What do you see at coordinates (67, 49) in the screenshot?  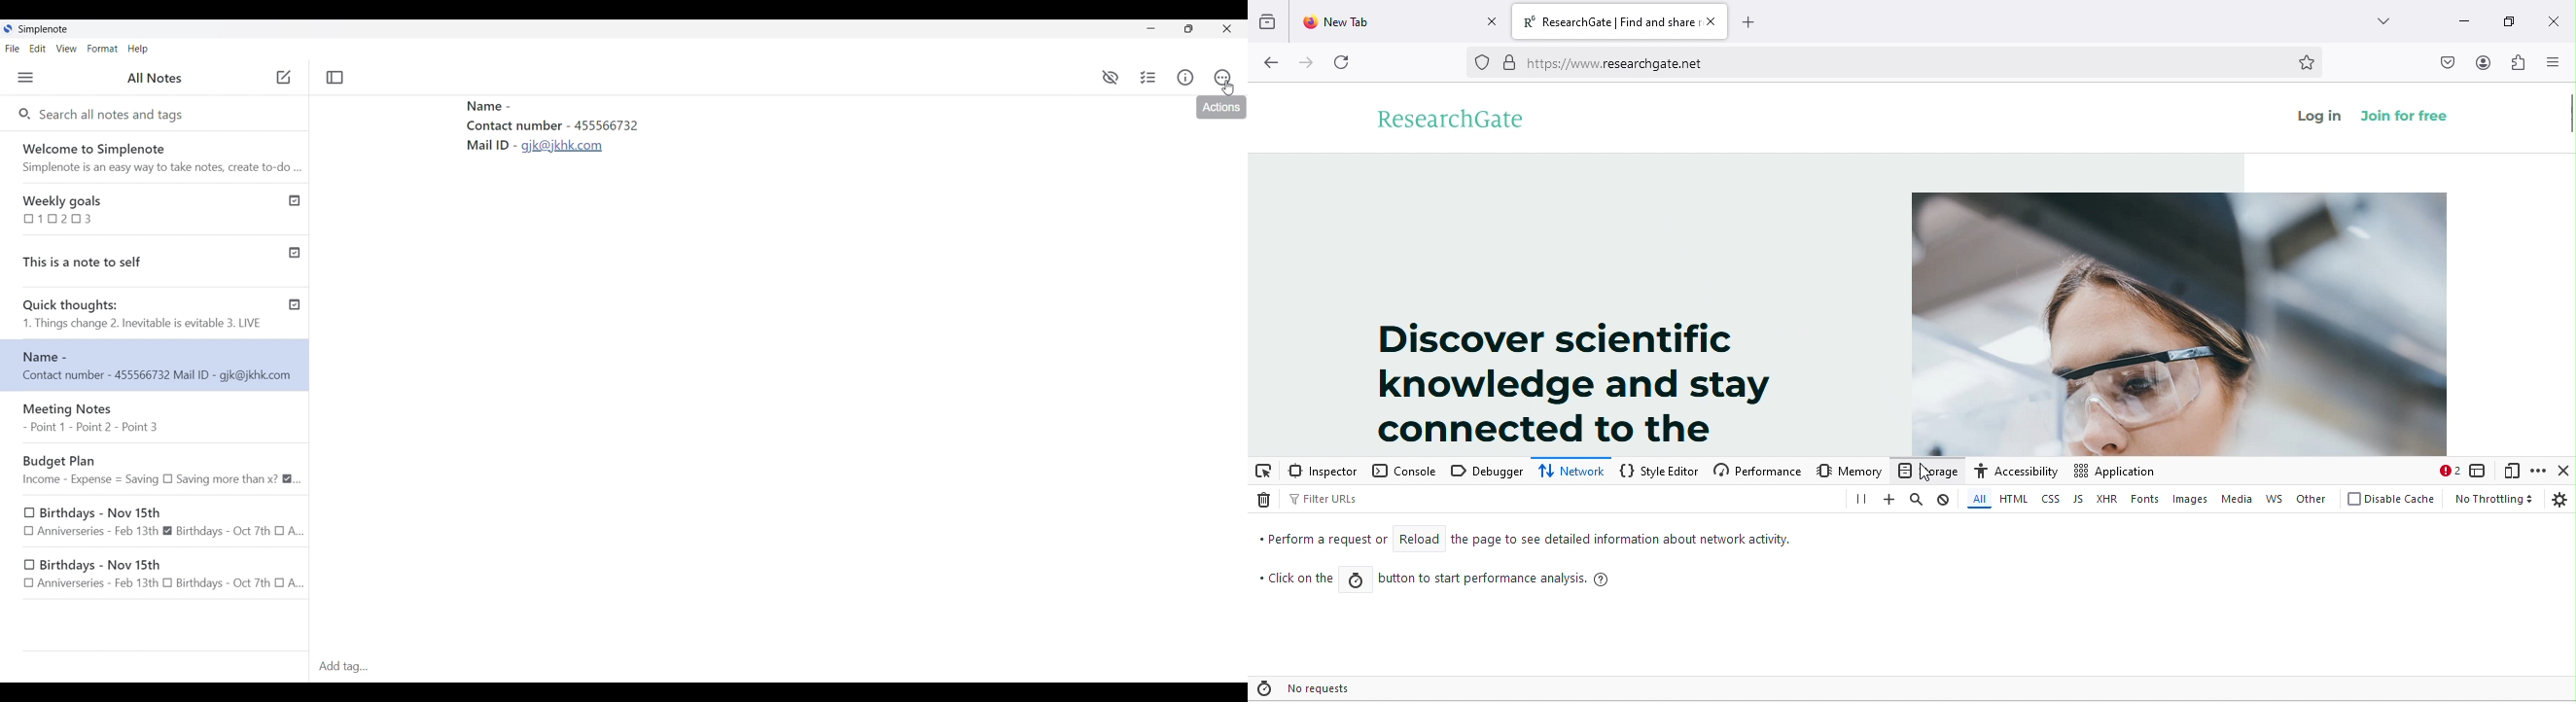 I see `View menu` at bounding box center [67, 49].